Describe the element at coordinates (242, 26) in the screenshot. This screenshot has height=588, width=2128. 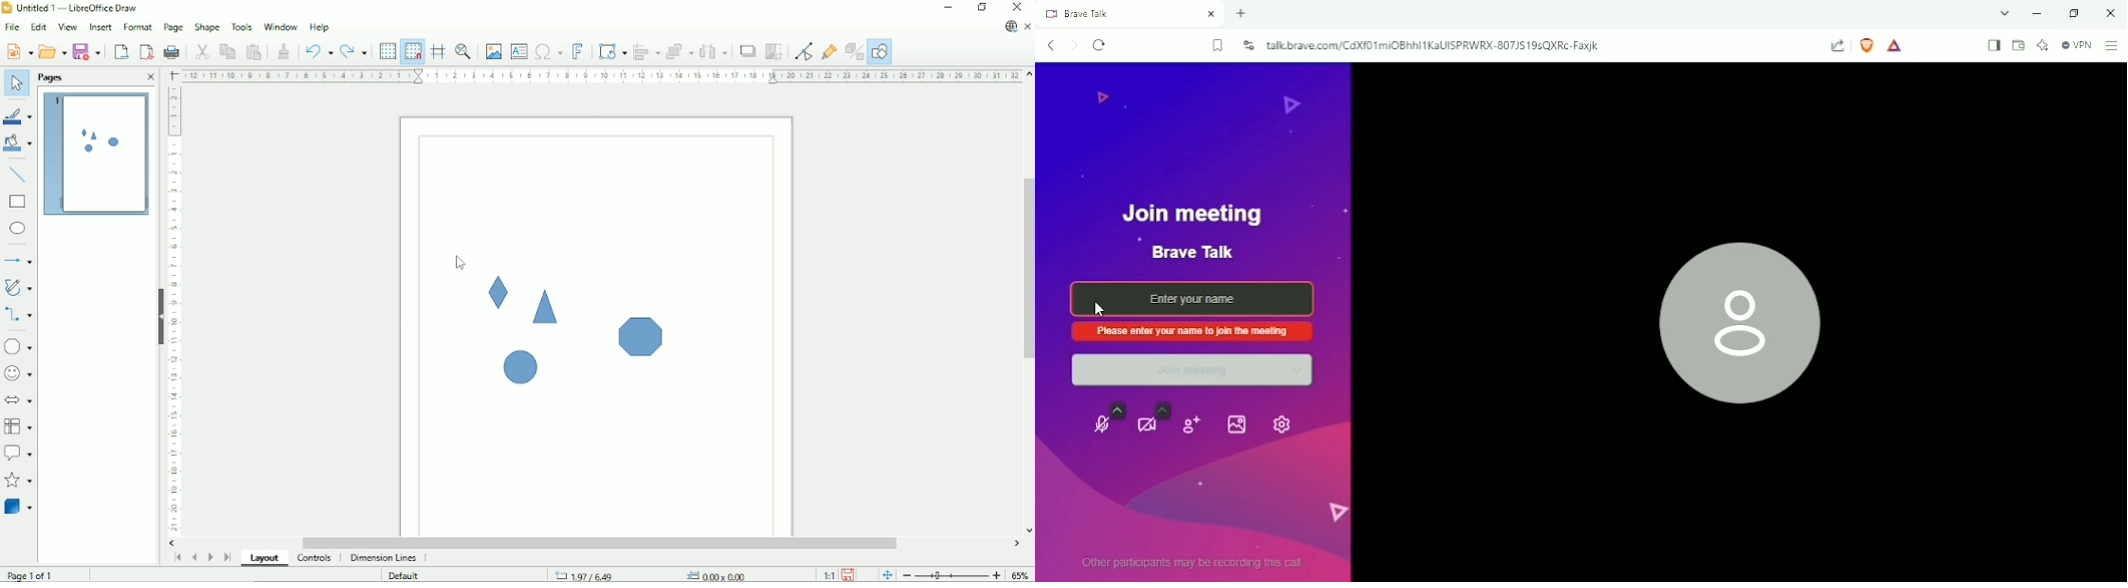
I see `Tools` at that location.